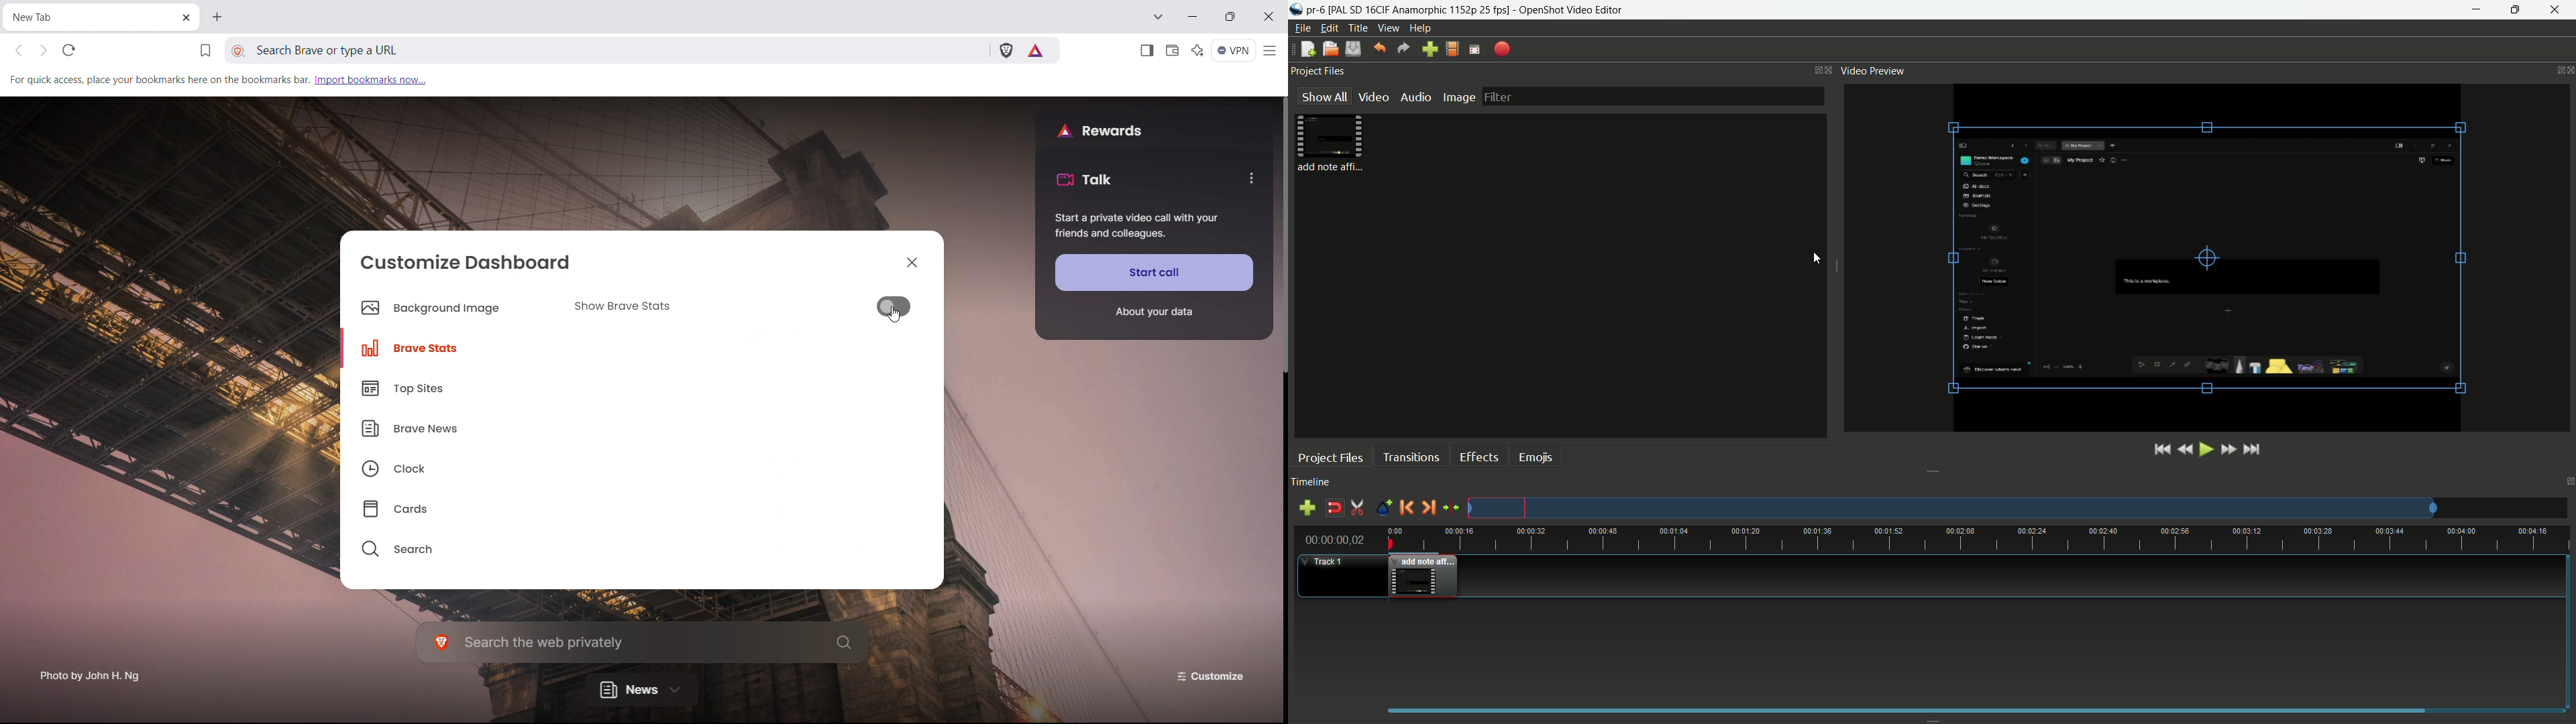 The width and height of the screenshot is (2576, 728). I want to click on filter bar, so click(1654, 97).